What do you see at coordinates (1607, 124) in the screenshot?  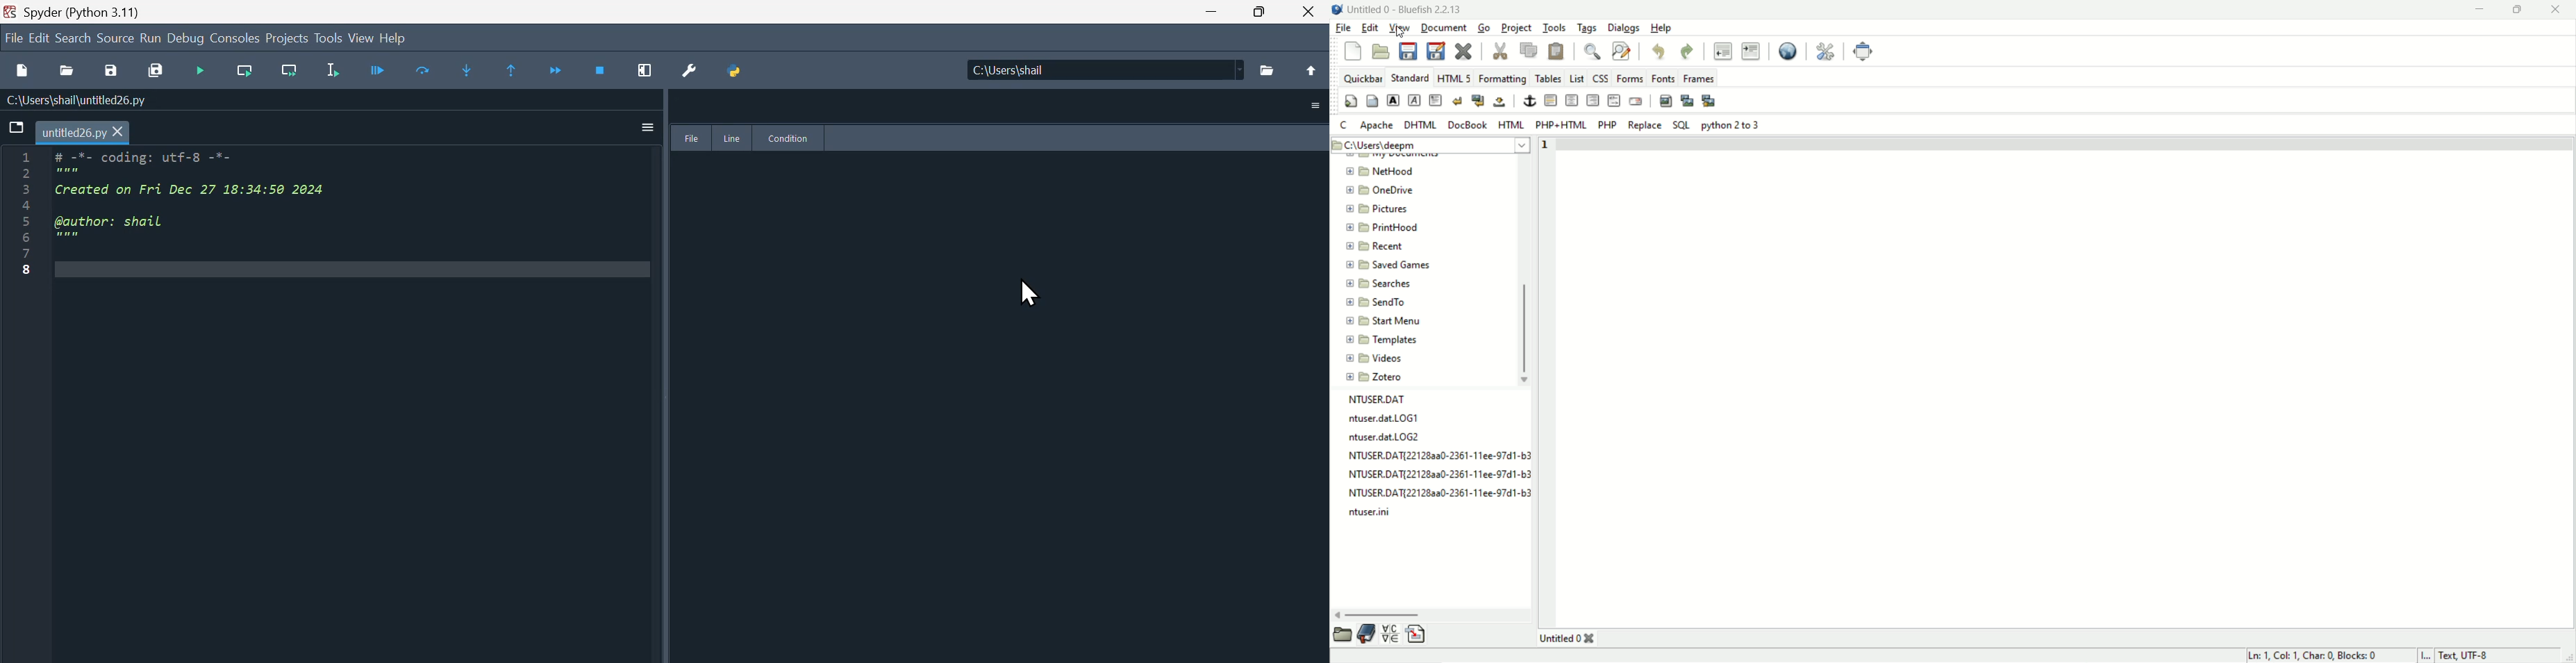 I see `PHP` at bounding box center [1607, 124].